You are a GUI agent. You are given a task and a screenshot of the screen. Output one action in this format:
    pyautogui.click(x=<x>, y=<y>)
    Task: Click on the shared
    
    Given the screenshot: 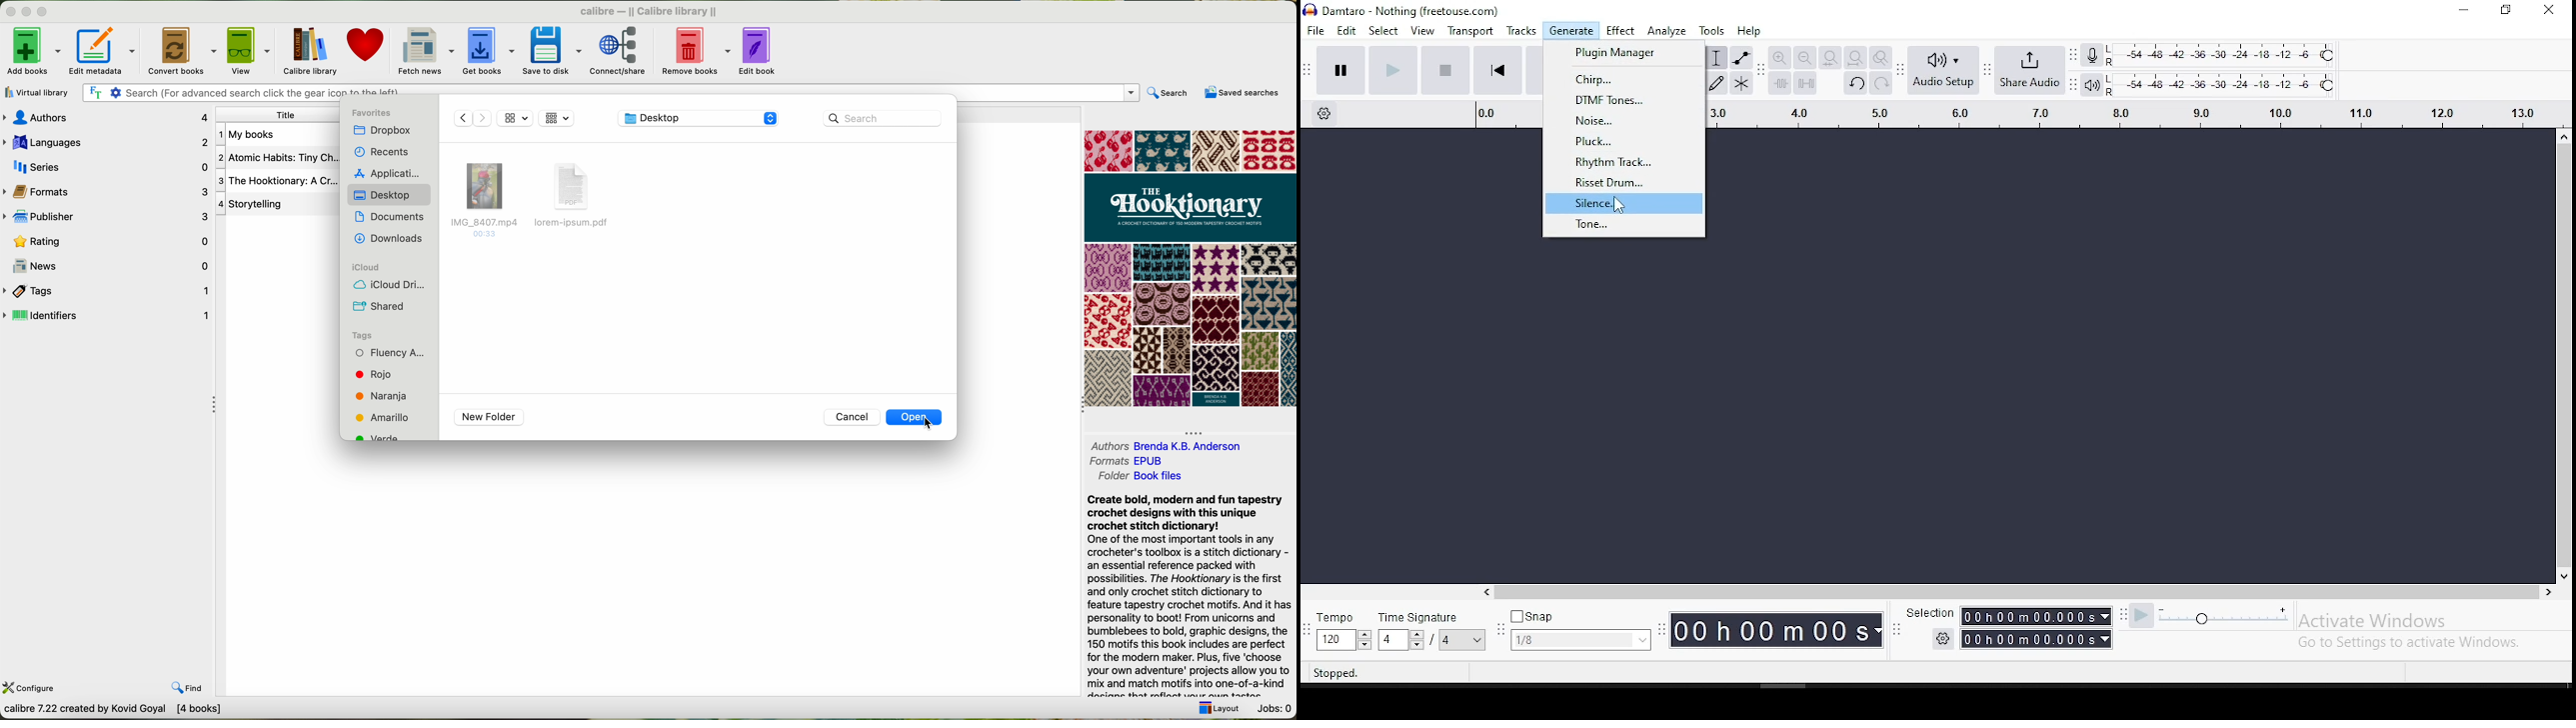 What is the action you would take?
    pyautogui.click(x=378, y=307)
    